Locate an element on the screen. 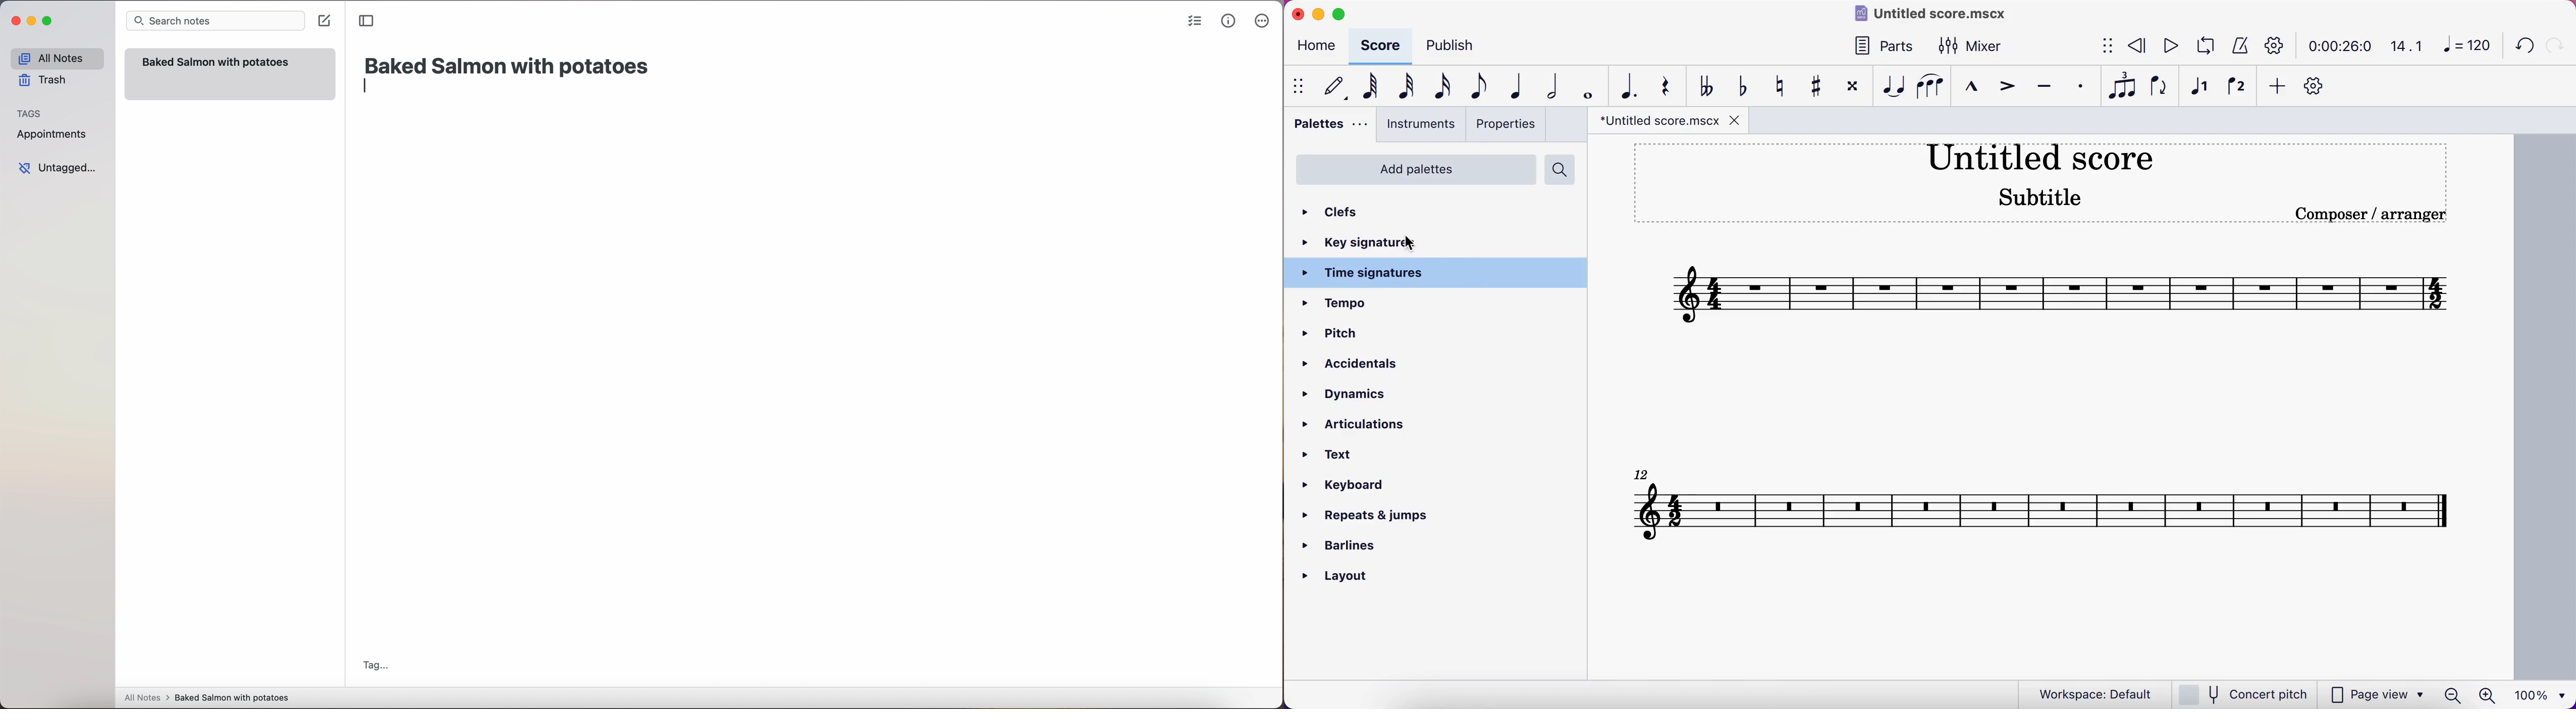  accidentals is located at coordinates (1369, 362).